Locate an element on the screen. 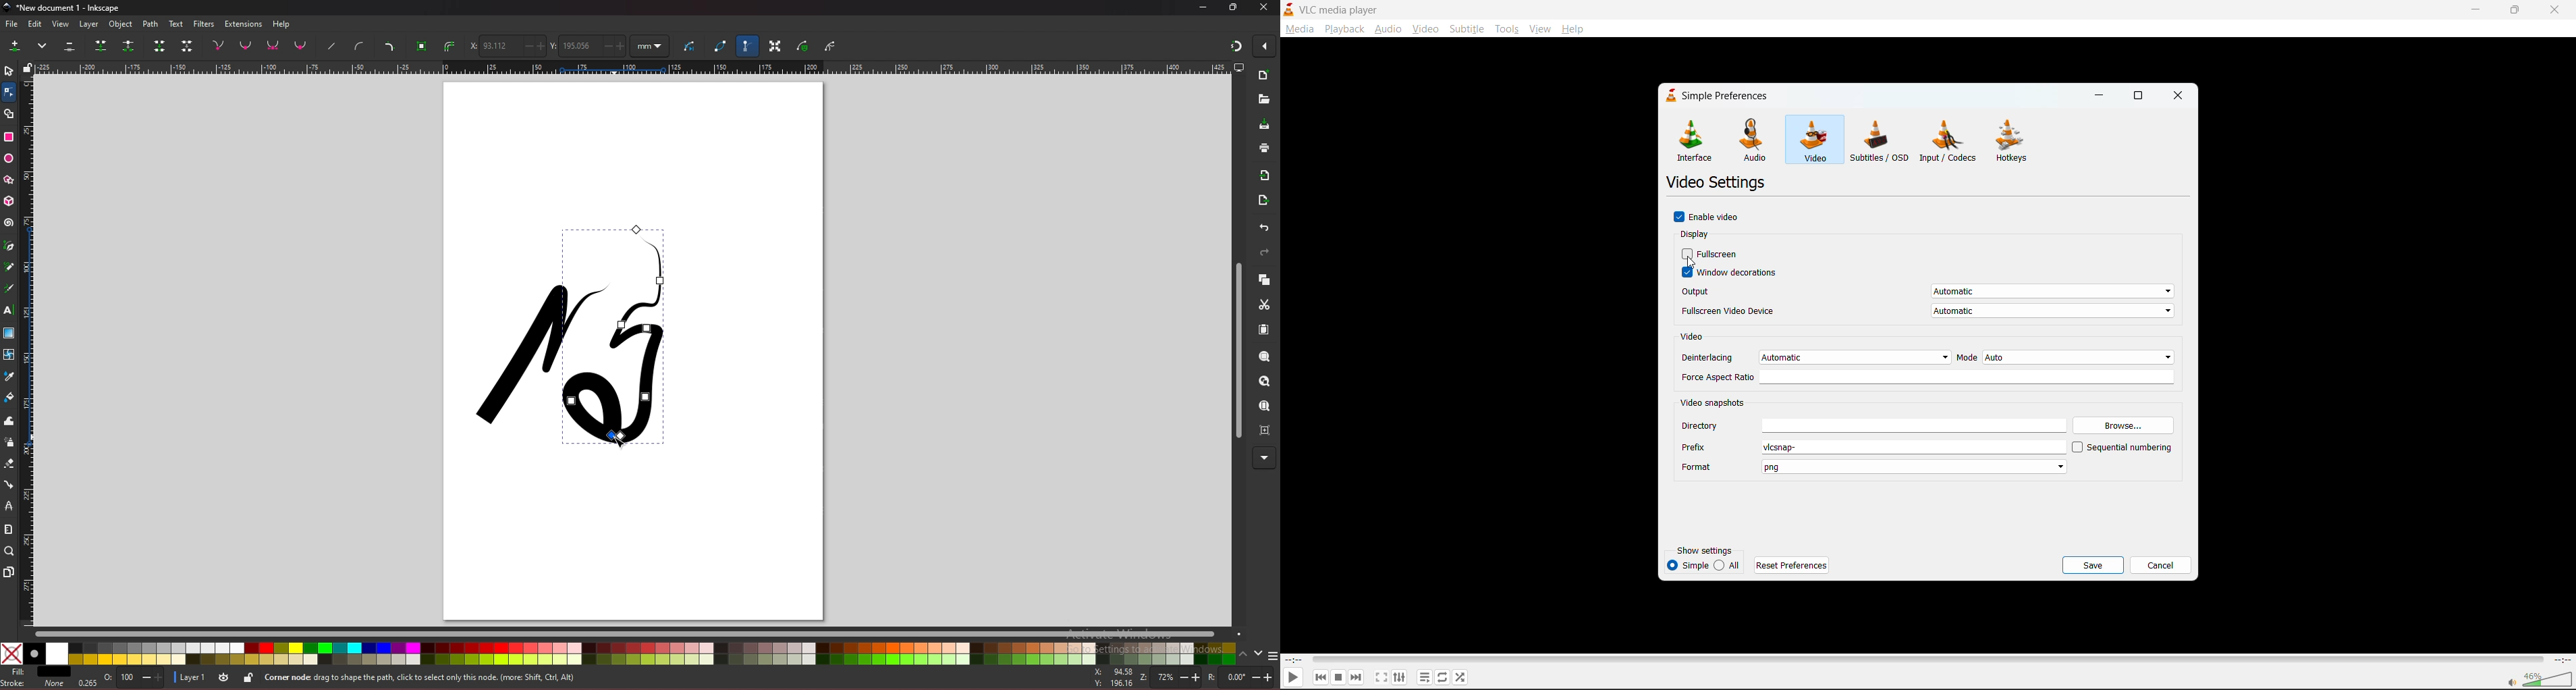  zoom selection is located at coordinates (1264, 357).